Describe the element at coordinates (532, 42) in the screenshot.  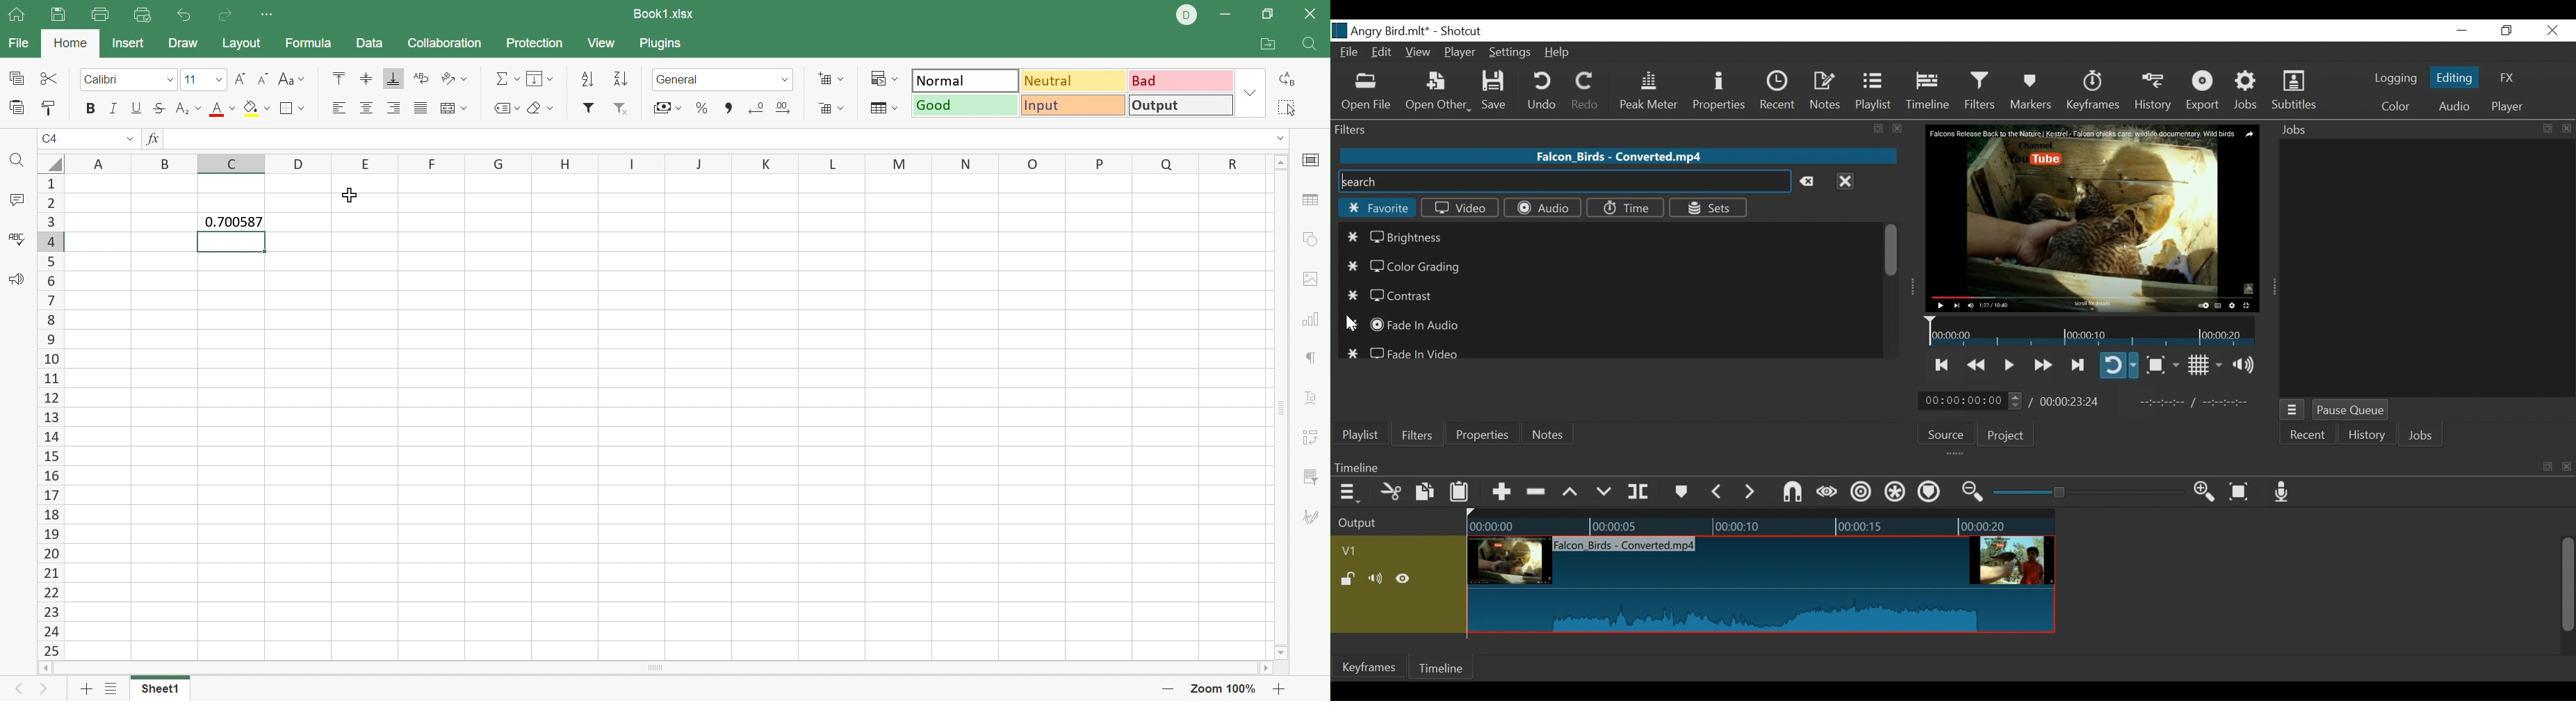
I see `Protection` at that location.